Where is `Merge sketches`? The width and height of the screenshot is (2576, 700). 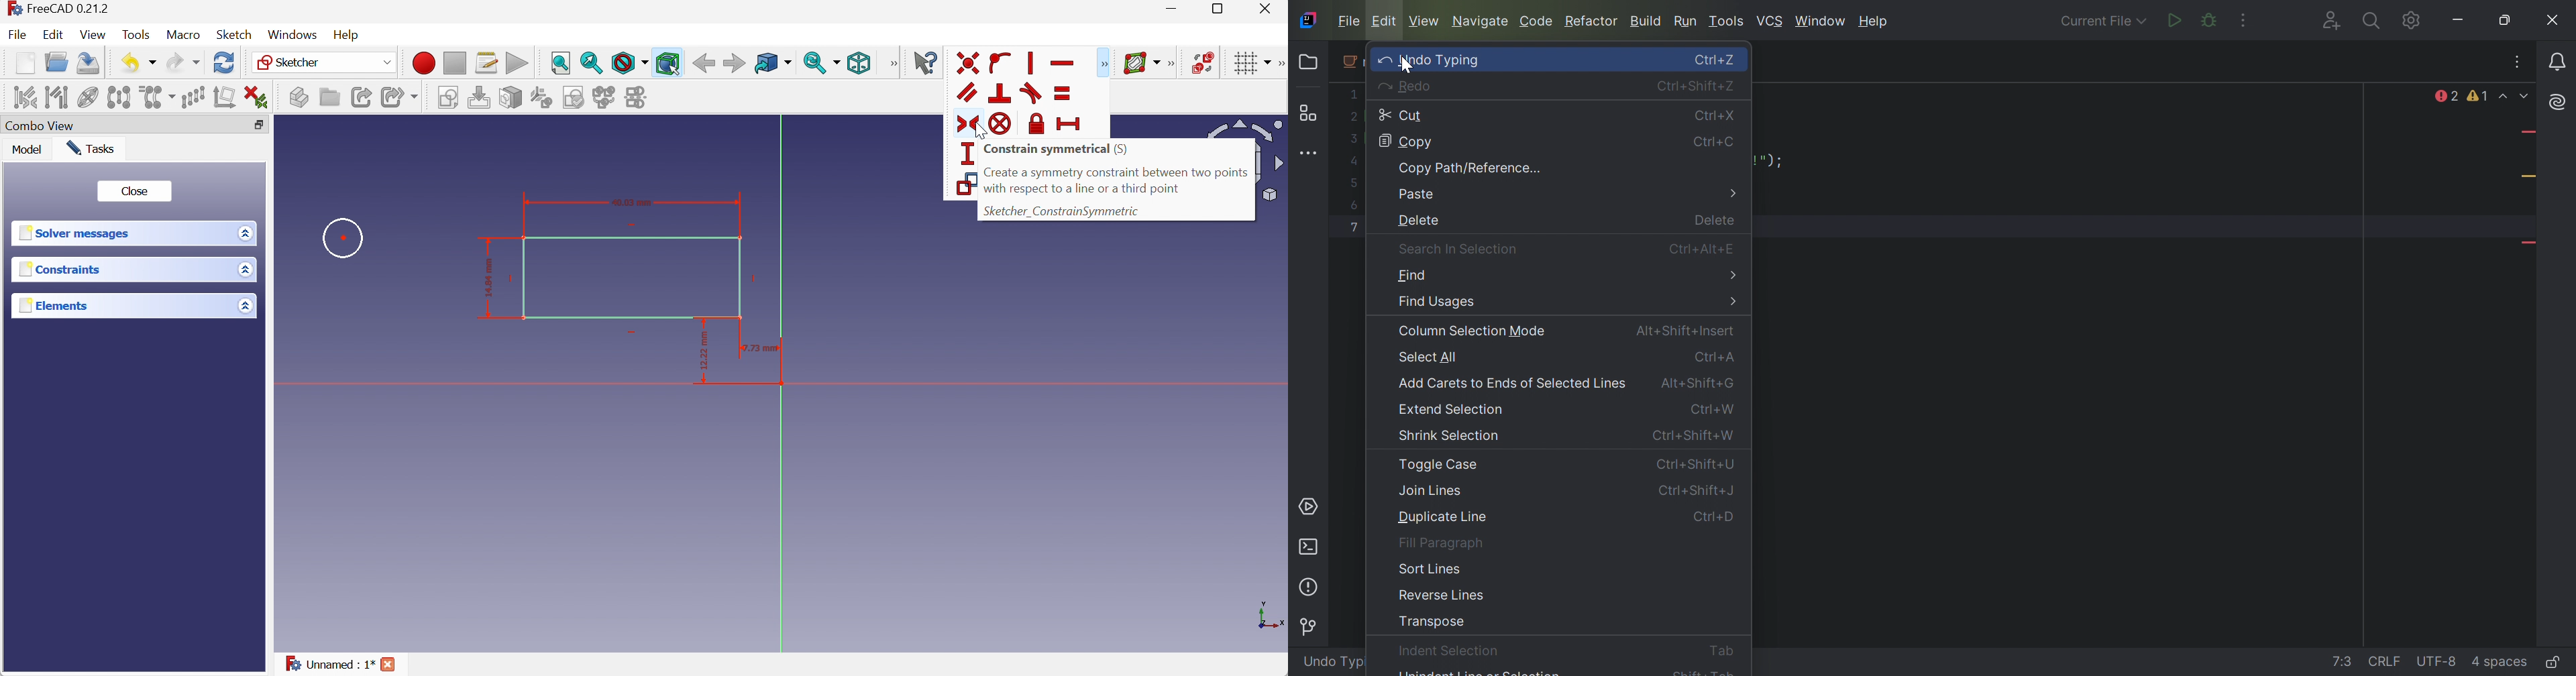 Merge sketches is located at coordinates (606, 97).